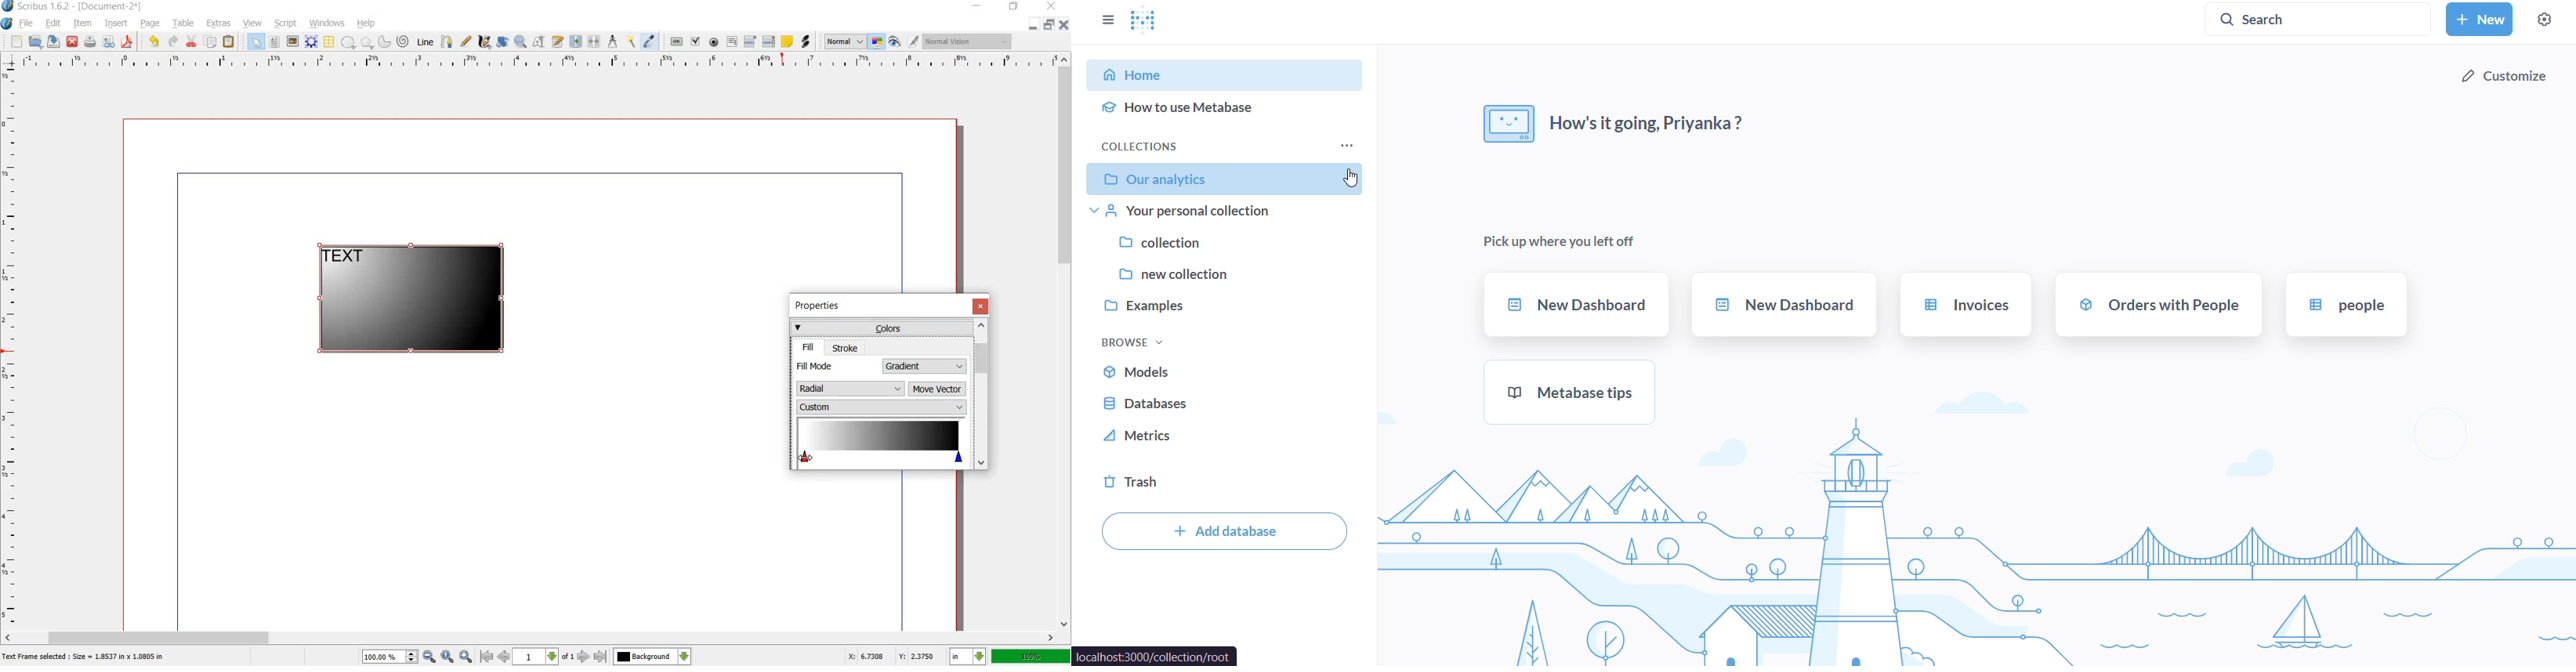  What do you see at coordinates (448, 657) in the screenshot?
I see `zoom to` at bounding box center [448, 657].